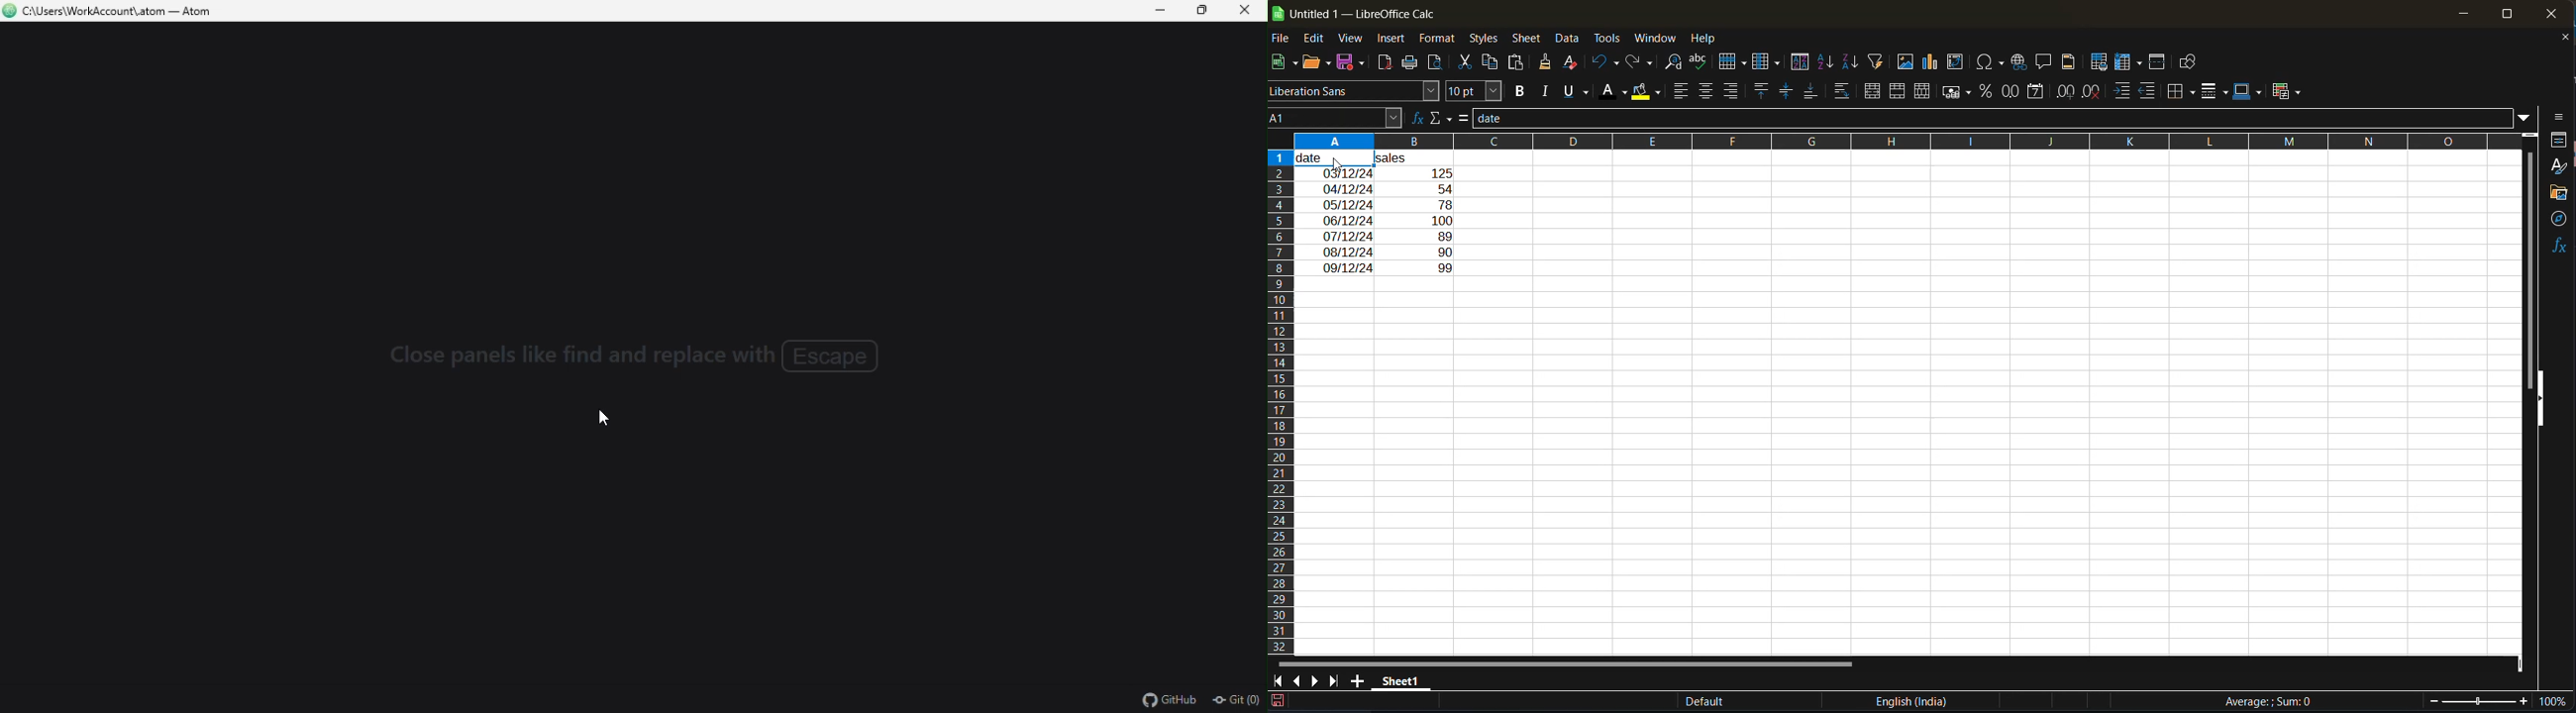 Image resolution: width=2576 pixels, height=728 pixels. What do you see at coordinates (2072, 62) in the screenshot?
I see `headers and footers` at bounding box center [2072, 62].